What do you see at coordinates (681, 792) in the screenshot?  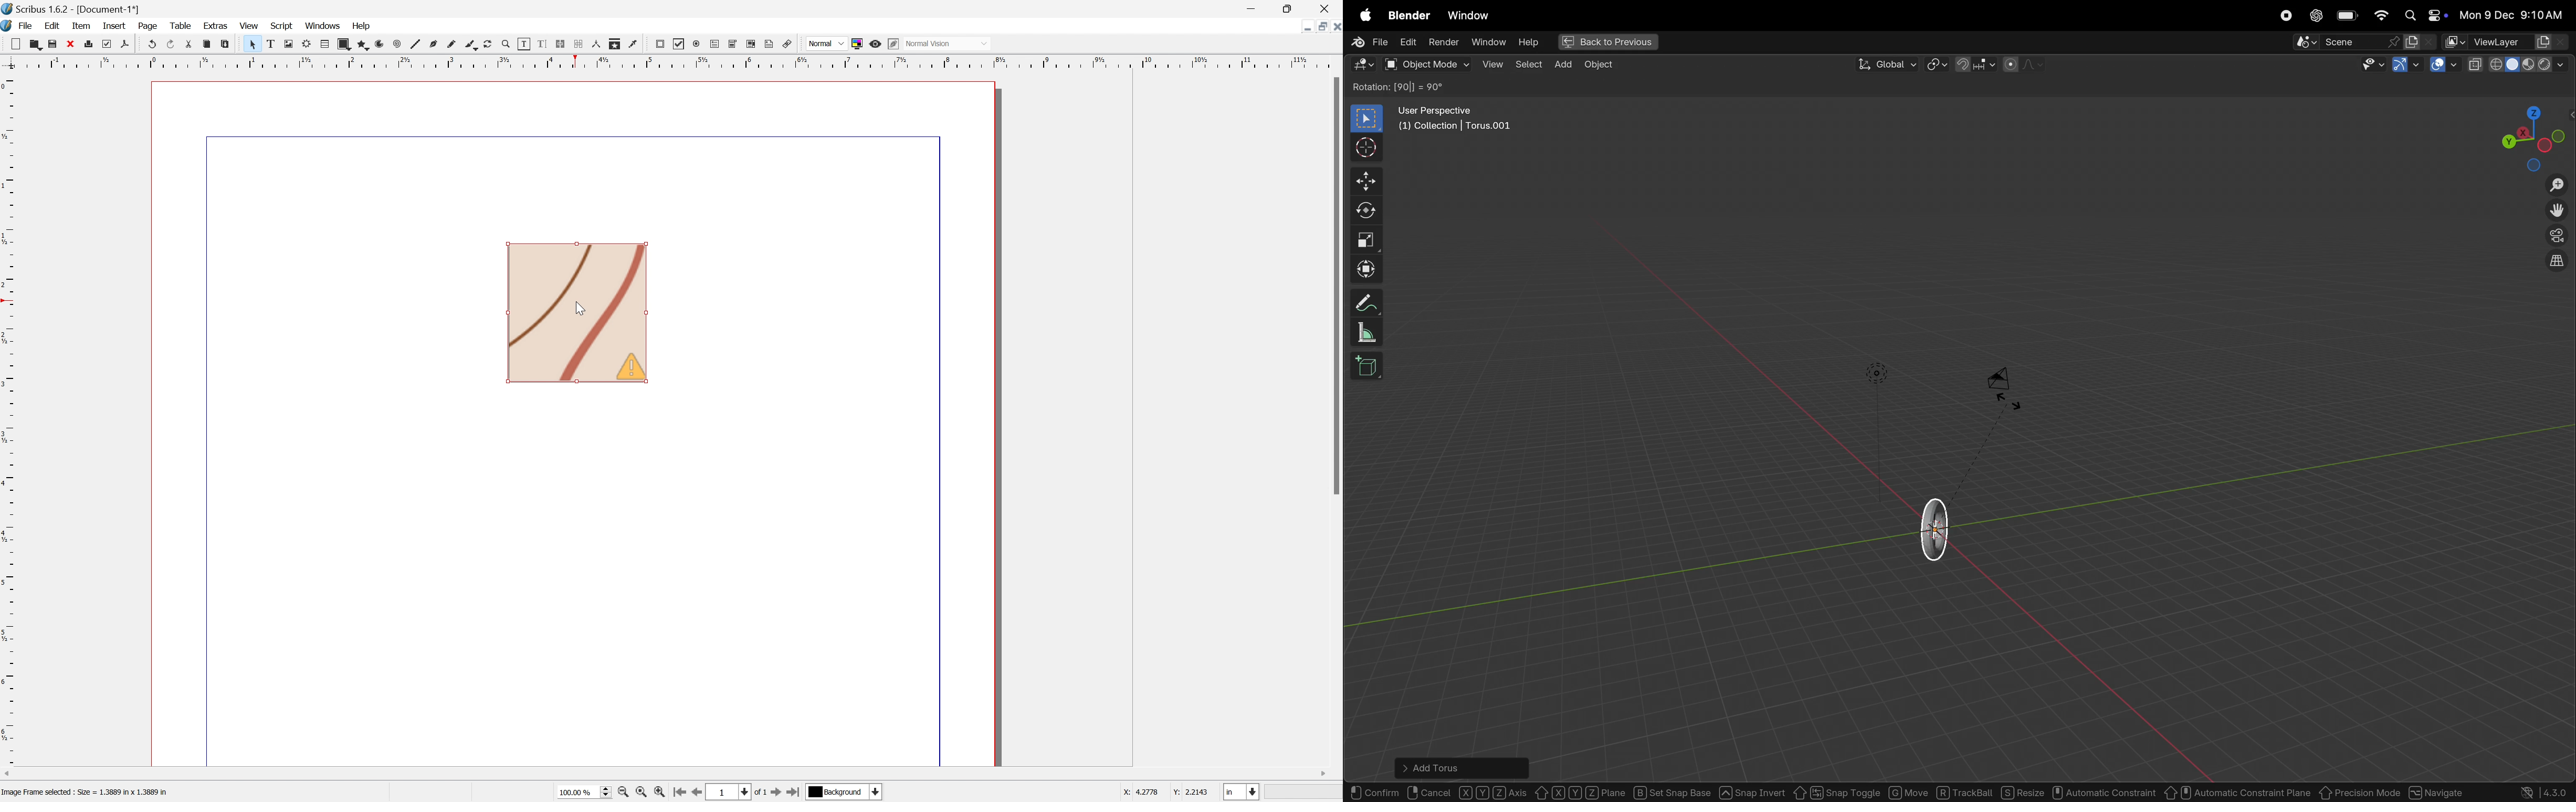 I see `First Page` at bounding box center [681, 792].